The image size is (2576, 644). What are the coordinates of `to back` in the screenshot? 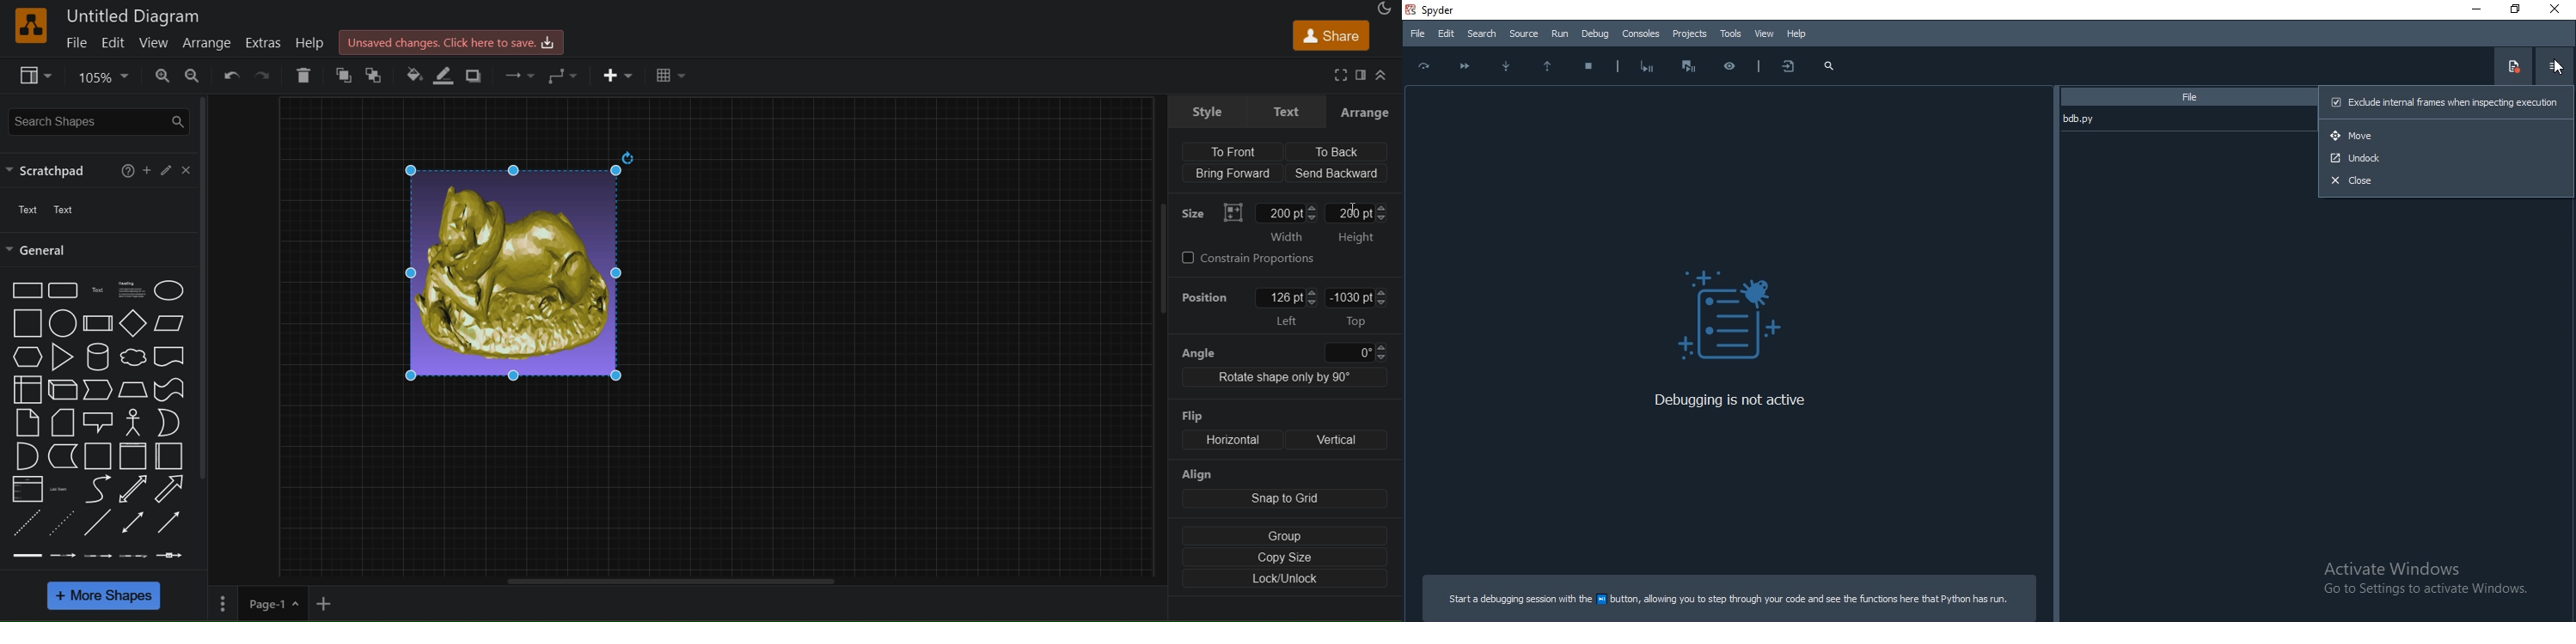 It's located at (373, 77).